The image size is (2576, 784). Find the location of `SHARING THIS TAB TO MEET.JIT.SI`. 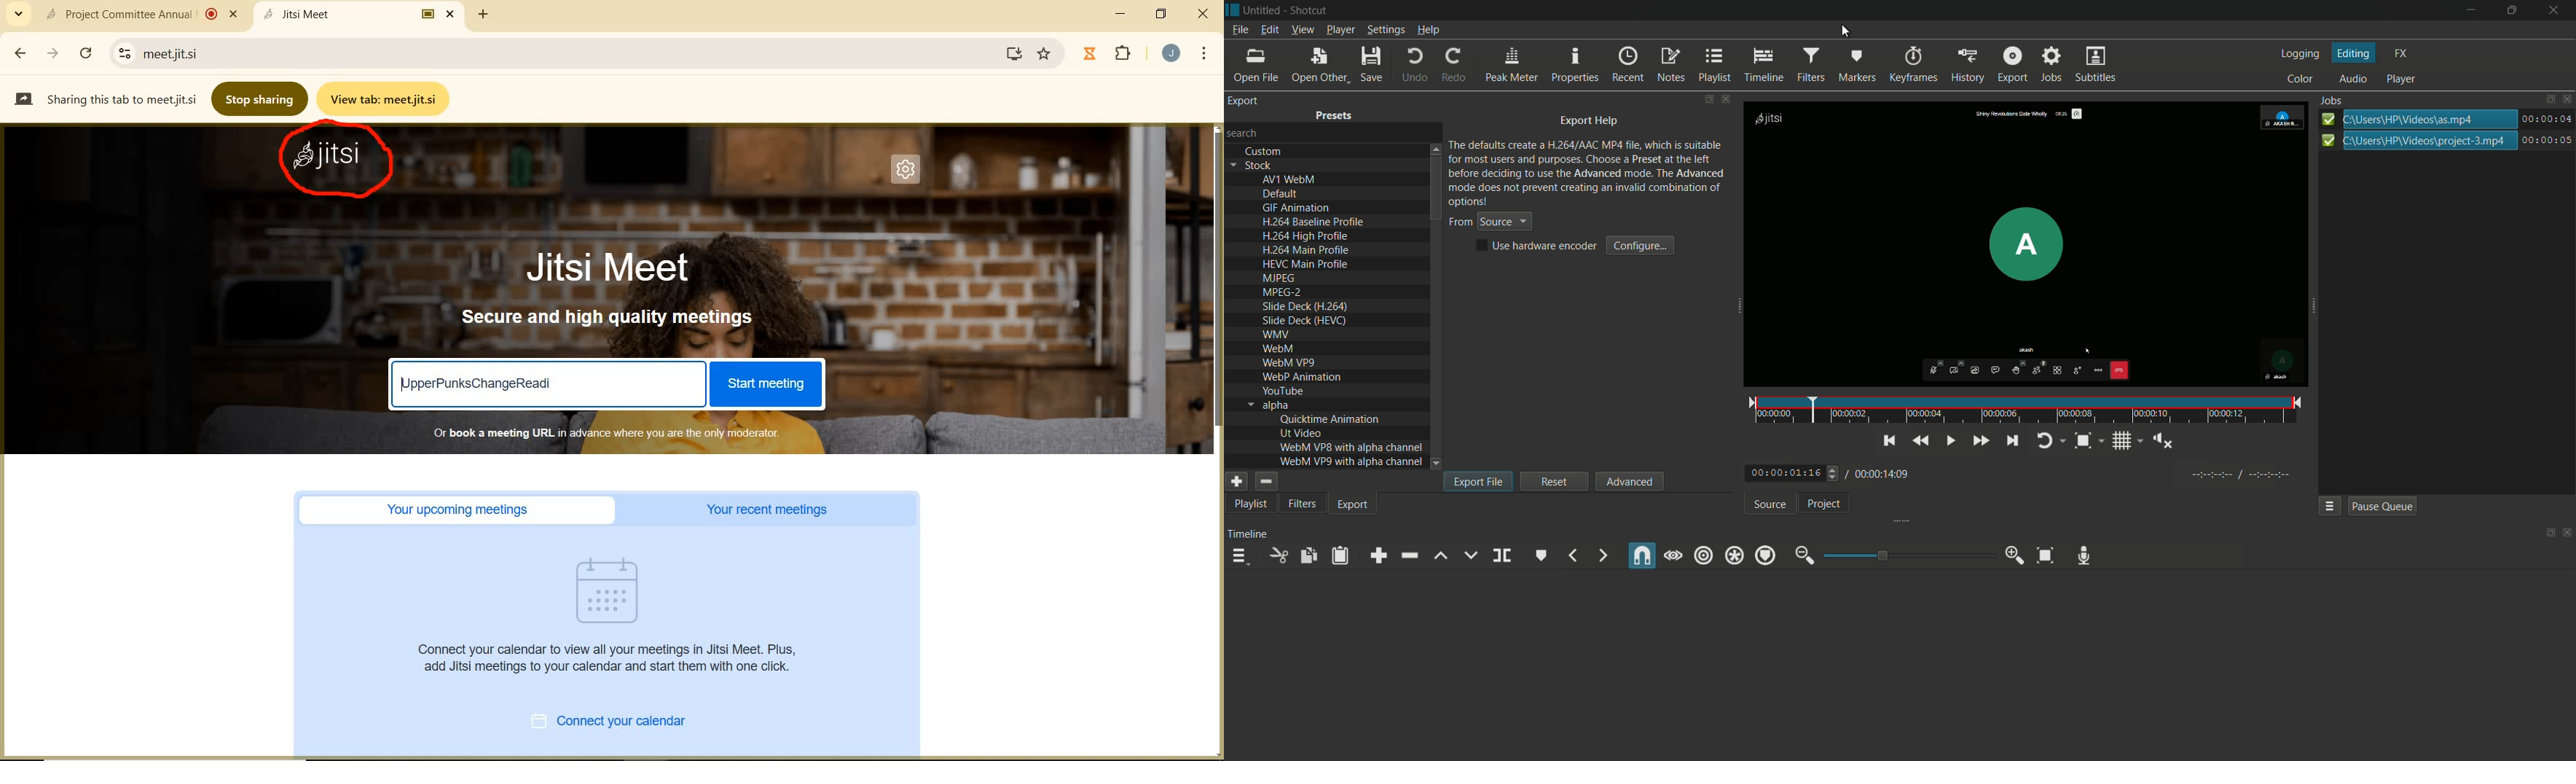

SHARING THIS TAB TO MEET.JIT.SI is located at coordinates (105, 98).